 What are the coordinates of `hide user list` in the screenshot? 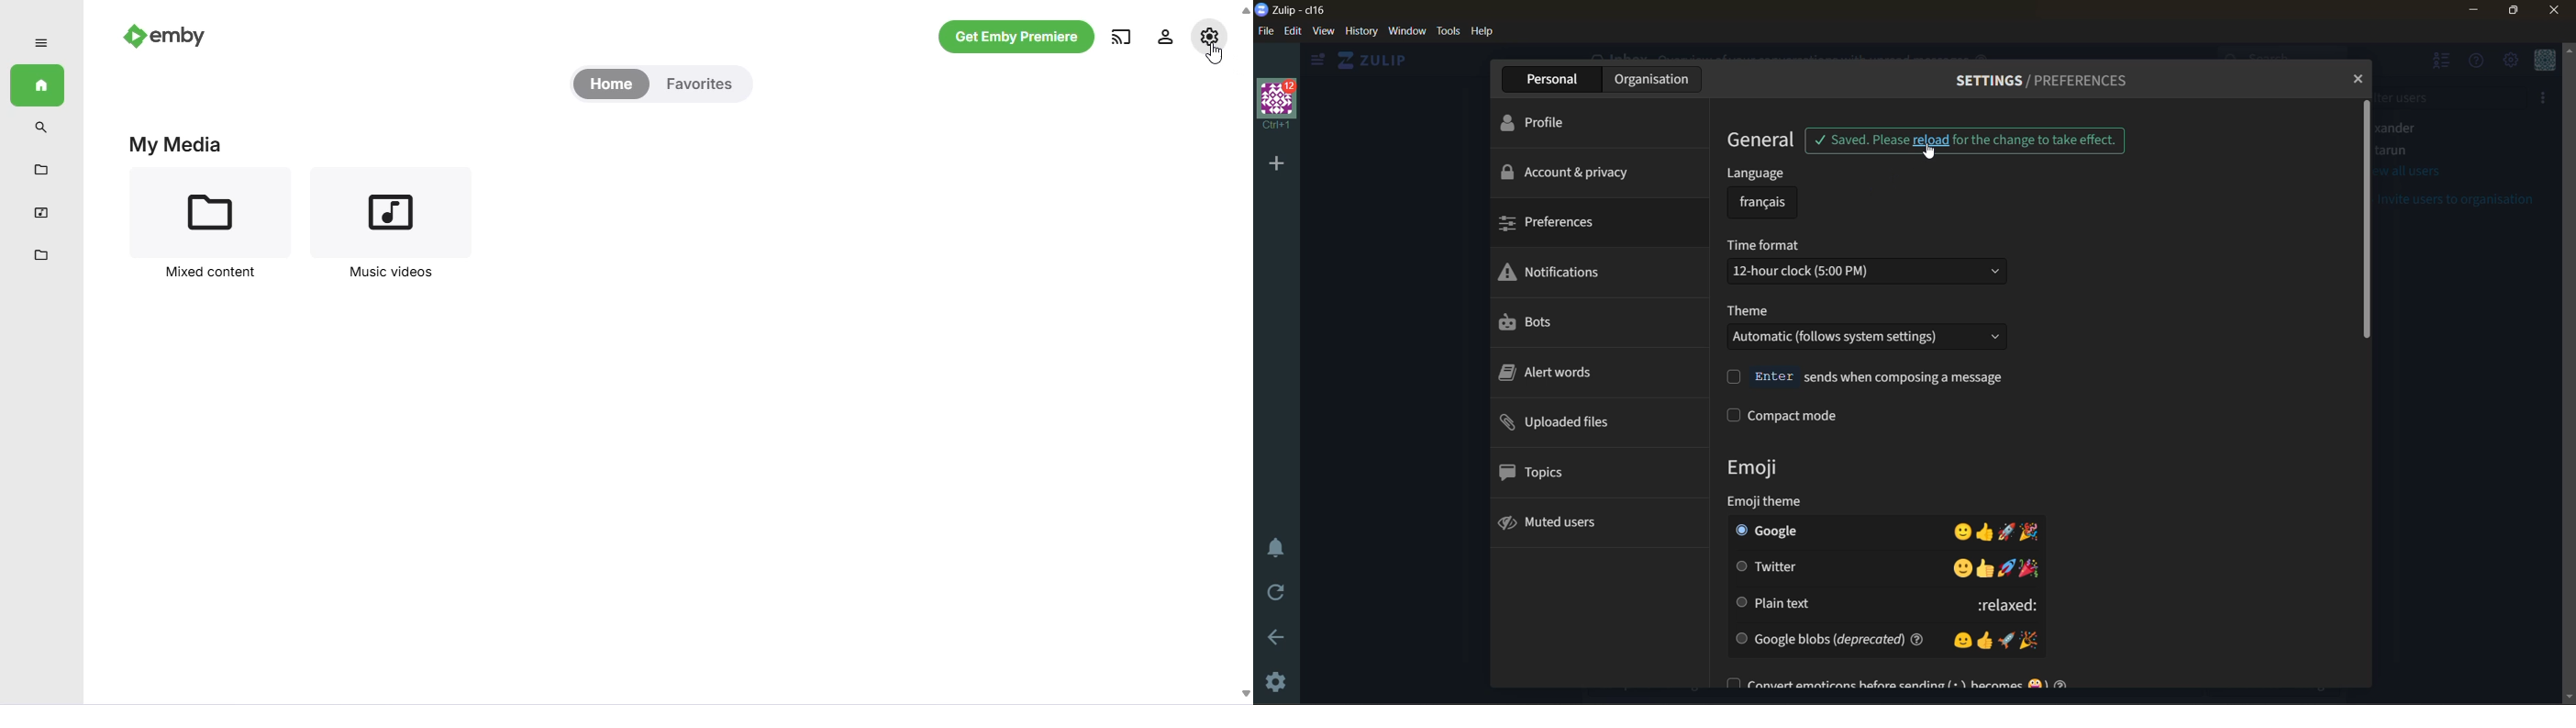 It's located at (2444, 63).